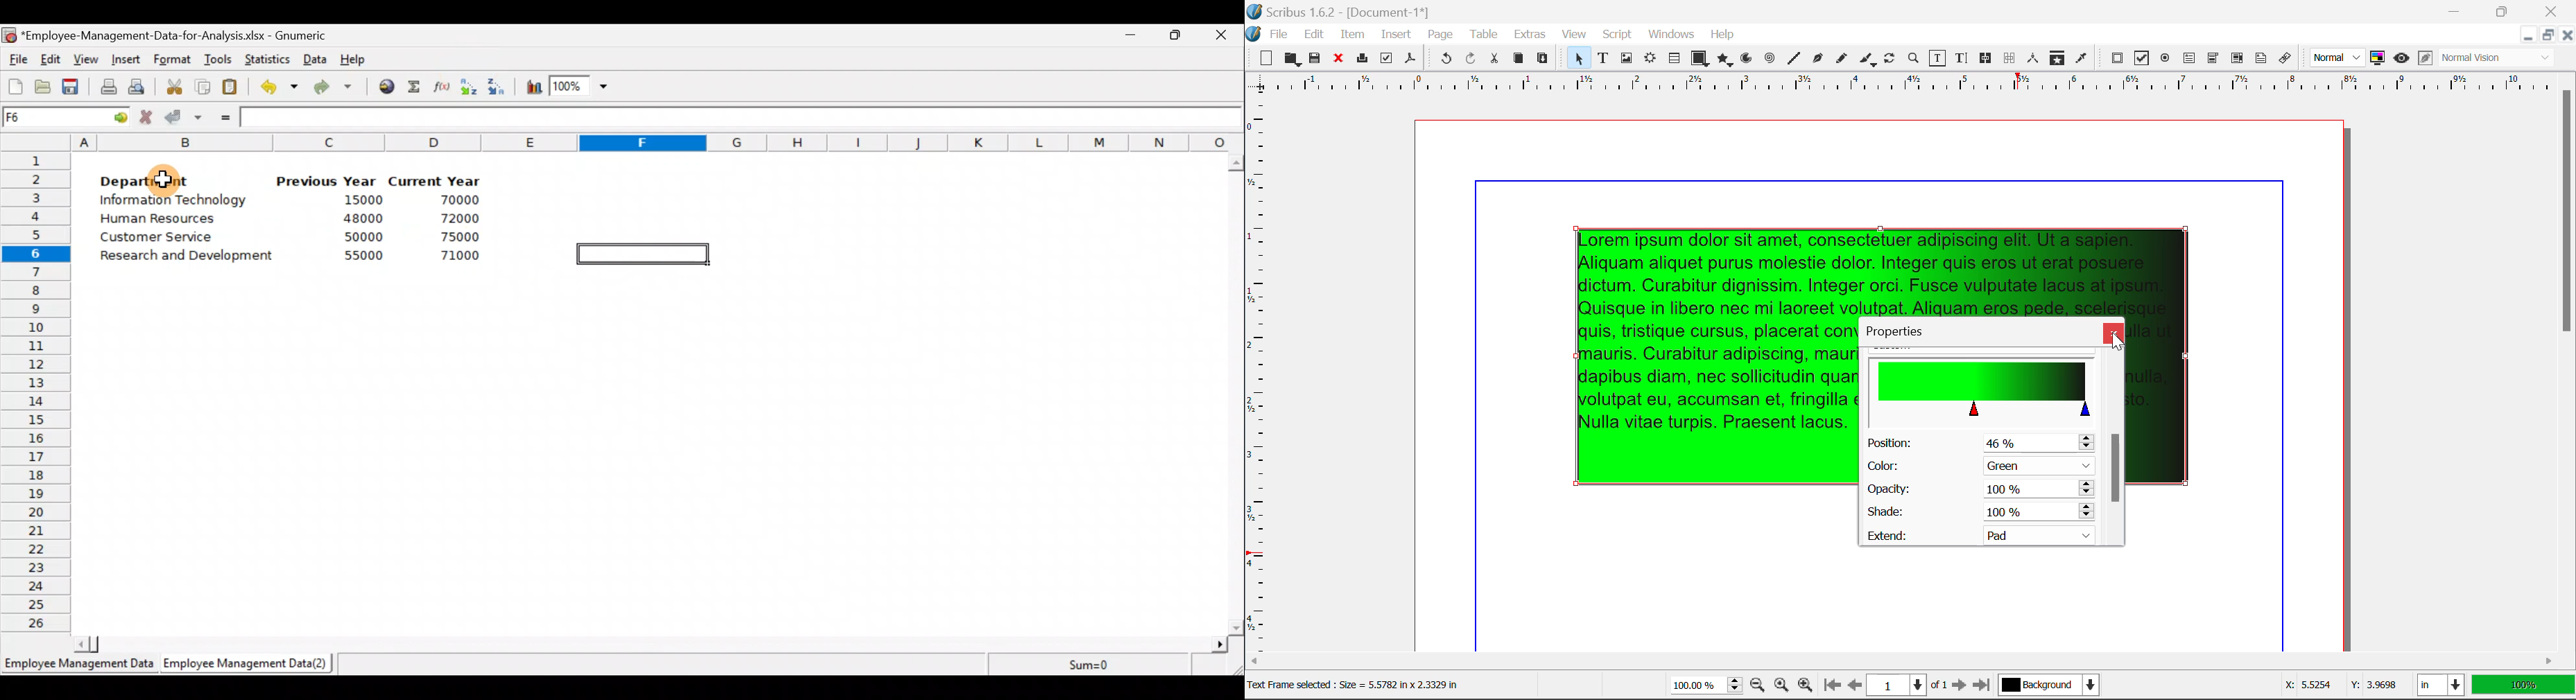 The height and width of the screenshot is (700, 2576). I want to click on Script, so click(1618, 35).